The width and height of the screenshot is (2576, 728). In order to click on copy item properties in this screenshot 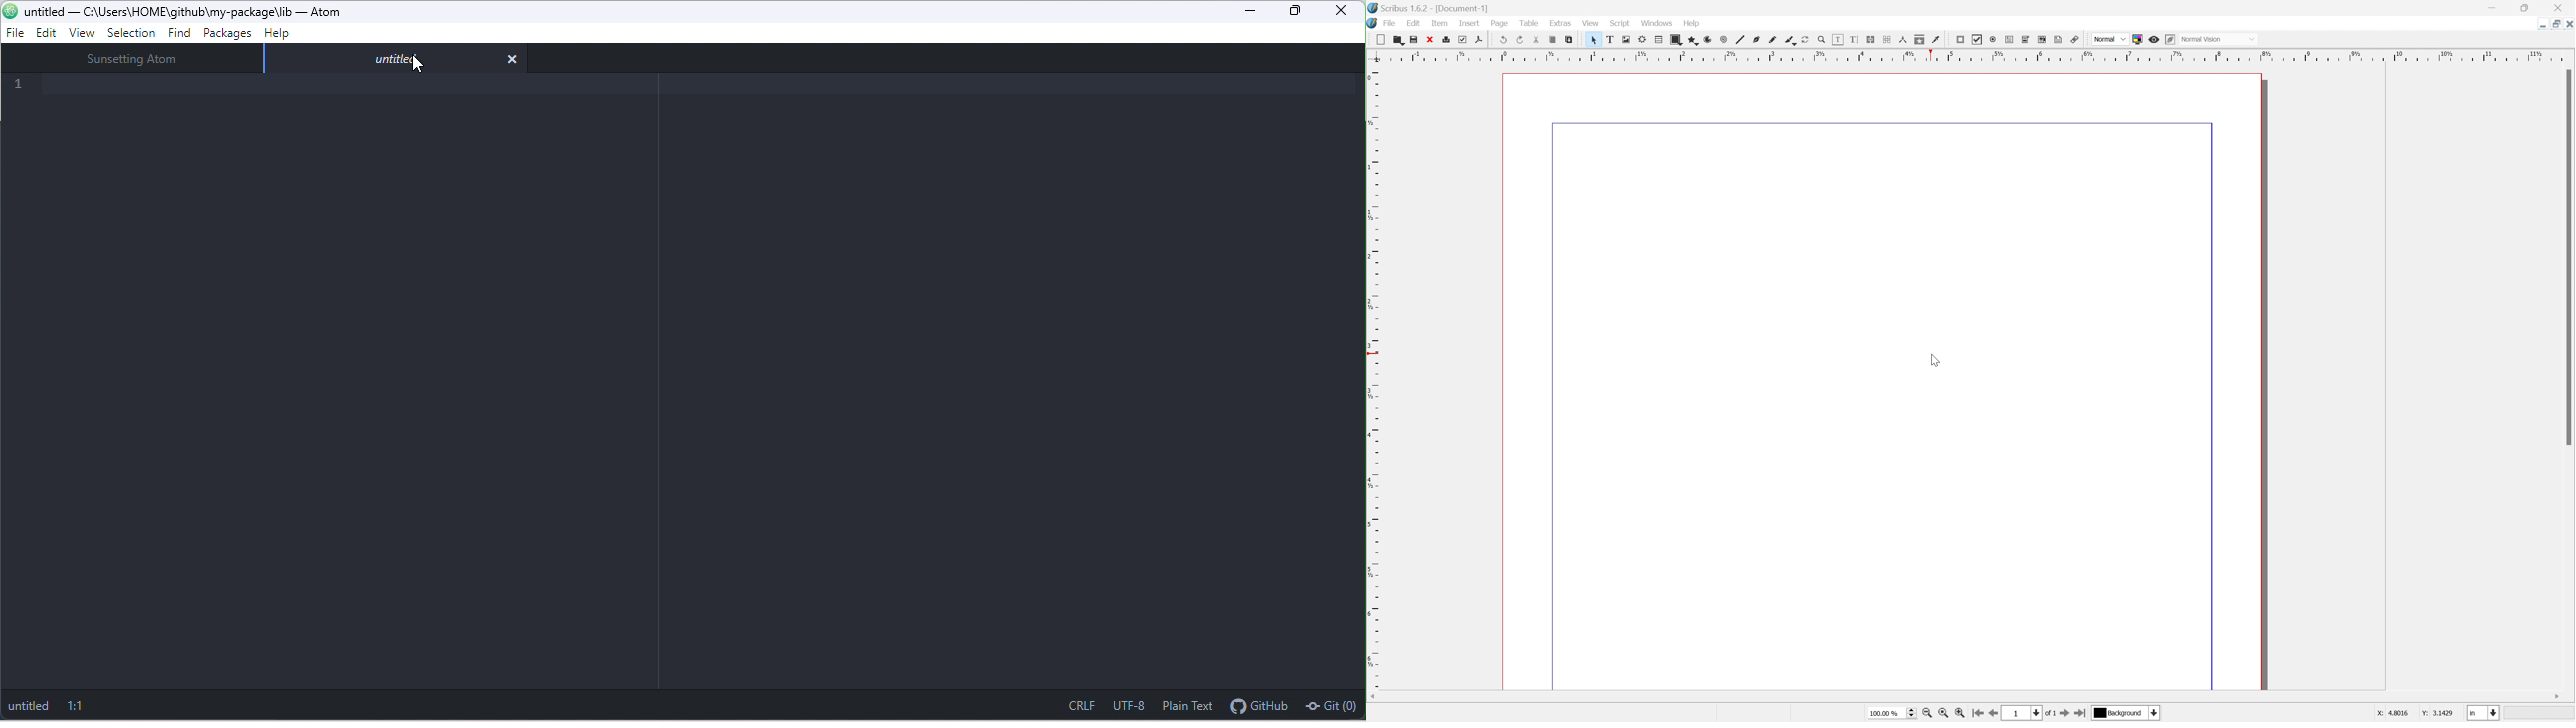, I will do `click(1920, 40)`.